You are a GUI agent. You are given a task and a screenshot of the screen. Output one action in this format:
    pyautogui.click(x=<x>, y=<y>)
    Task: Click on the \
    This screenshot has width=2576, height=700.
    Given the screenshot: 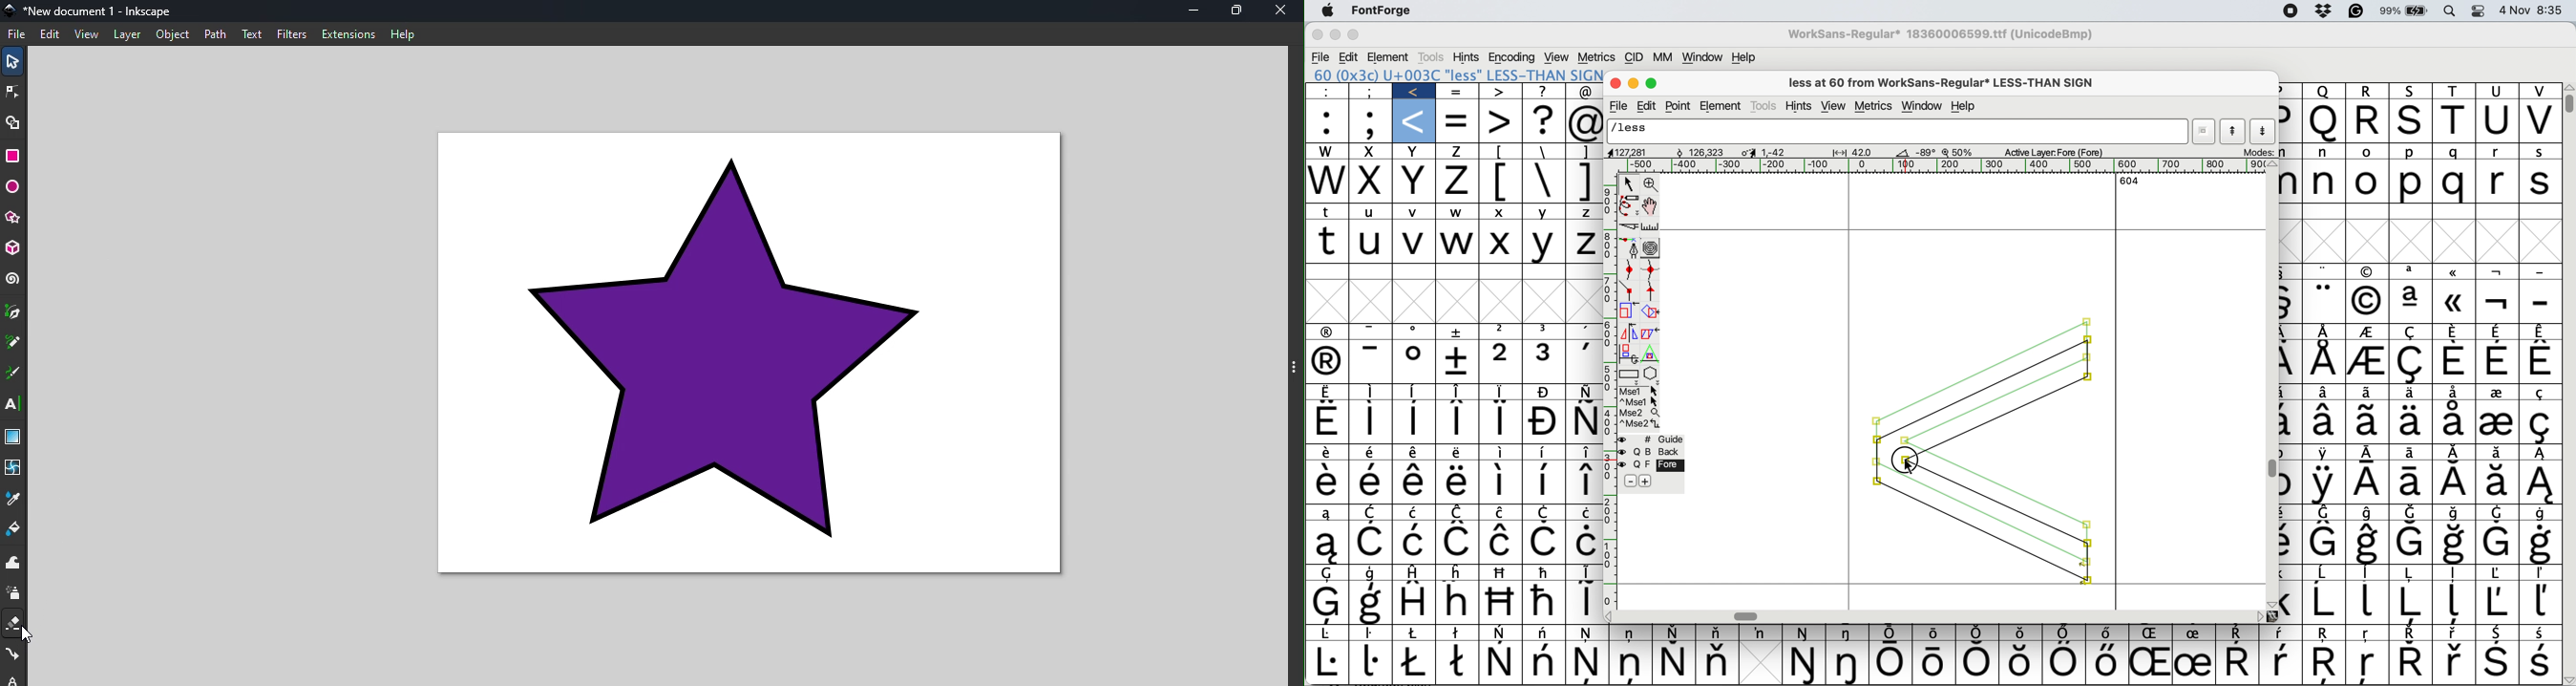 What is the action you would take?
    pyautogui.click(x=1544, y=151)
    